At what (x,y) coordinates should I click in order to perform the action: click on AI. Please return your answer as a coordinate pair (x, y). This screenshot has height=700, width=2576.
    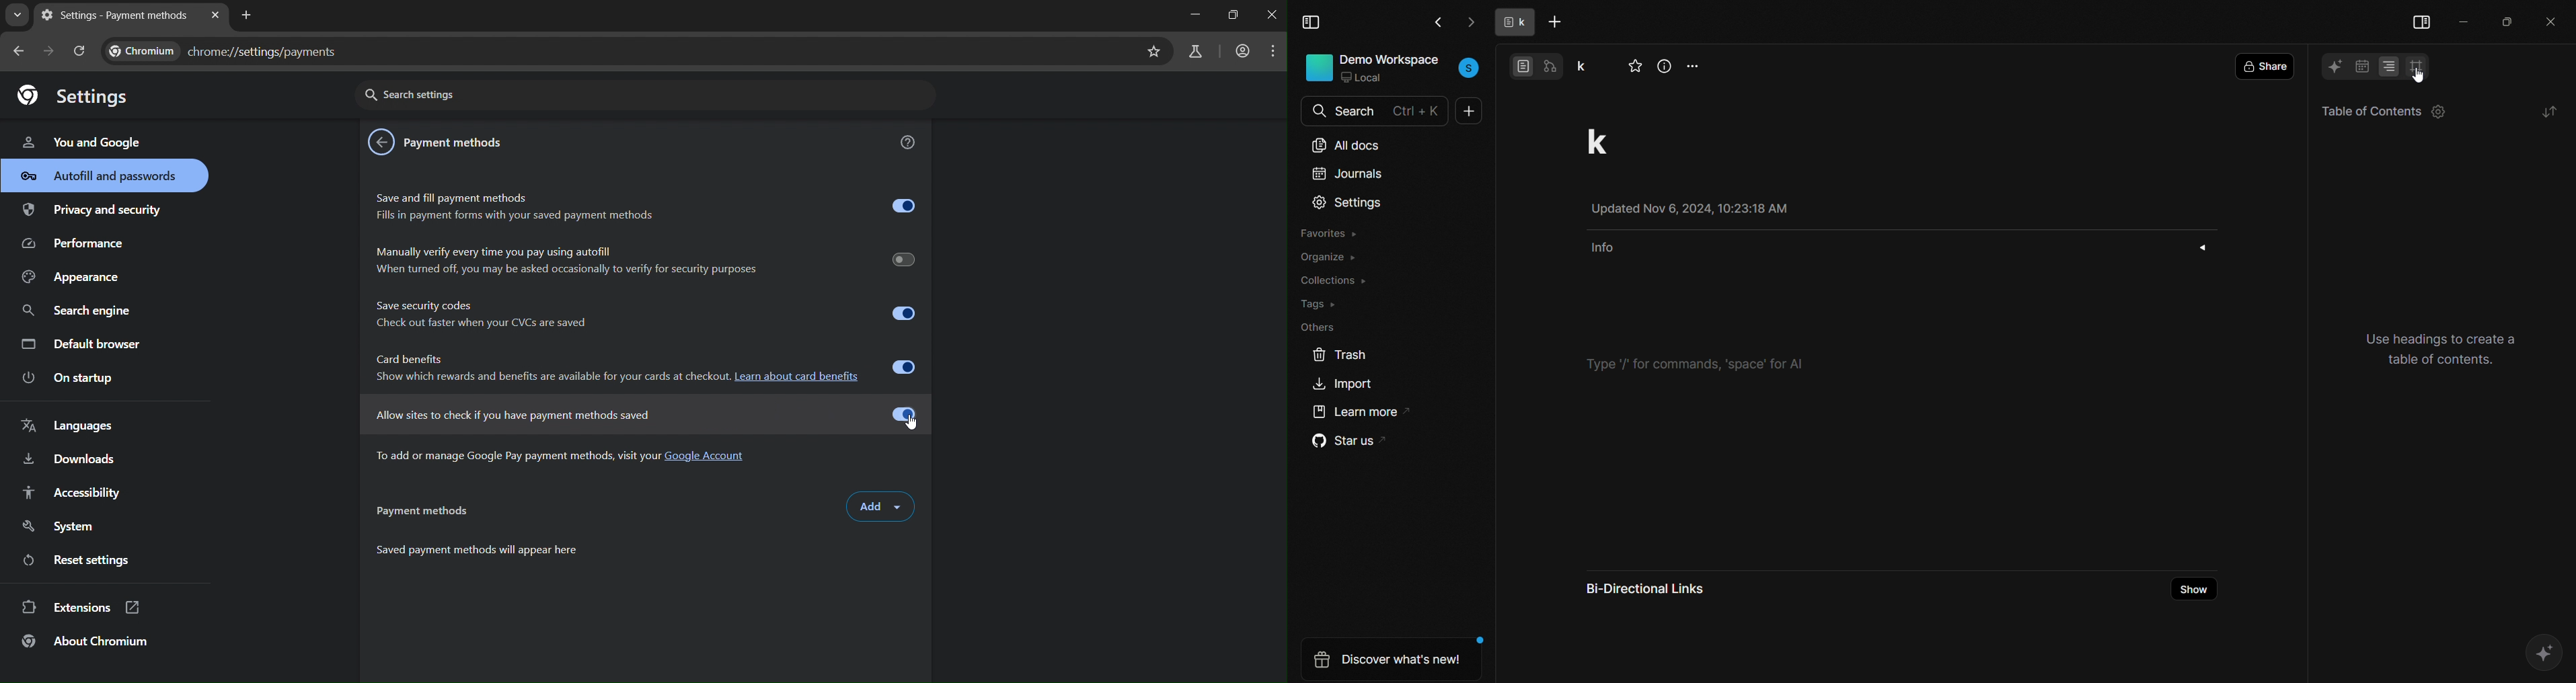
    Looking at the image, I should click on (2334, 65).